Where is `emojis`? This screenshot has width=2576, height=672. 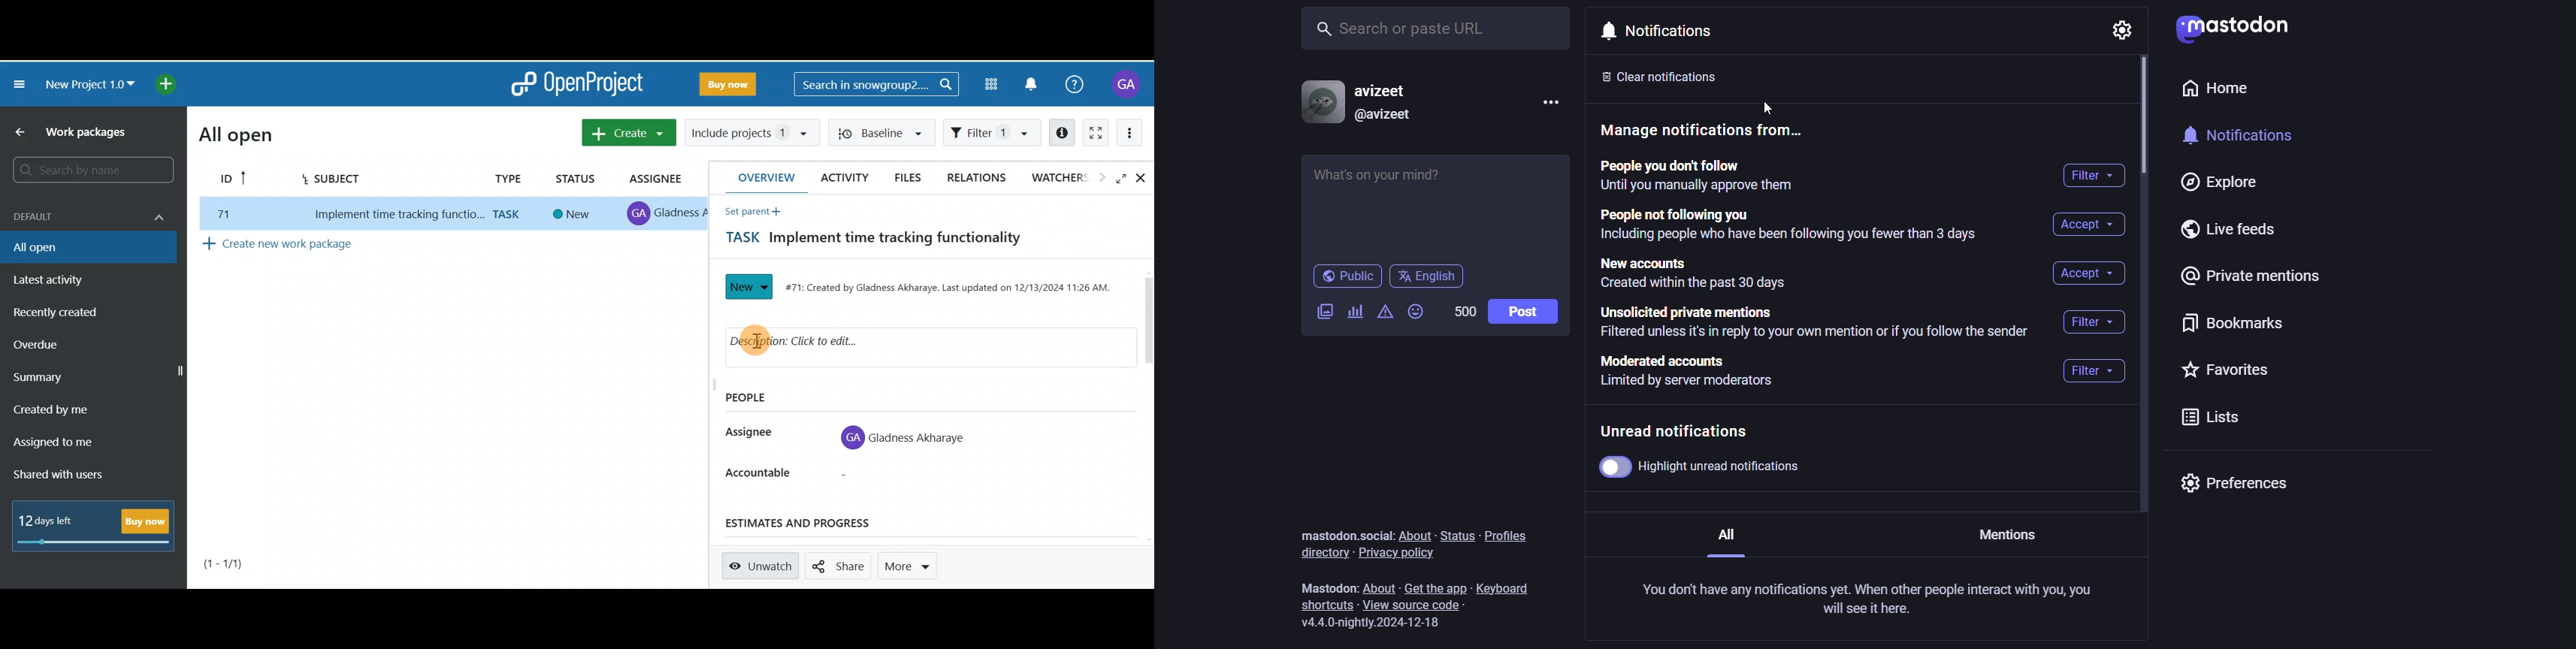
emojis is located at coordinates (1417, 313).